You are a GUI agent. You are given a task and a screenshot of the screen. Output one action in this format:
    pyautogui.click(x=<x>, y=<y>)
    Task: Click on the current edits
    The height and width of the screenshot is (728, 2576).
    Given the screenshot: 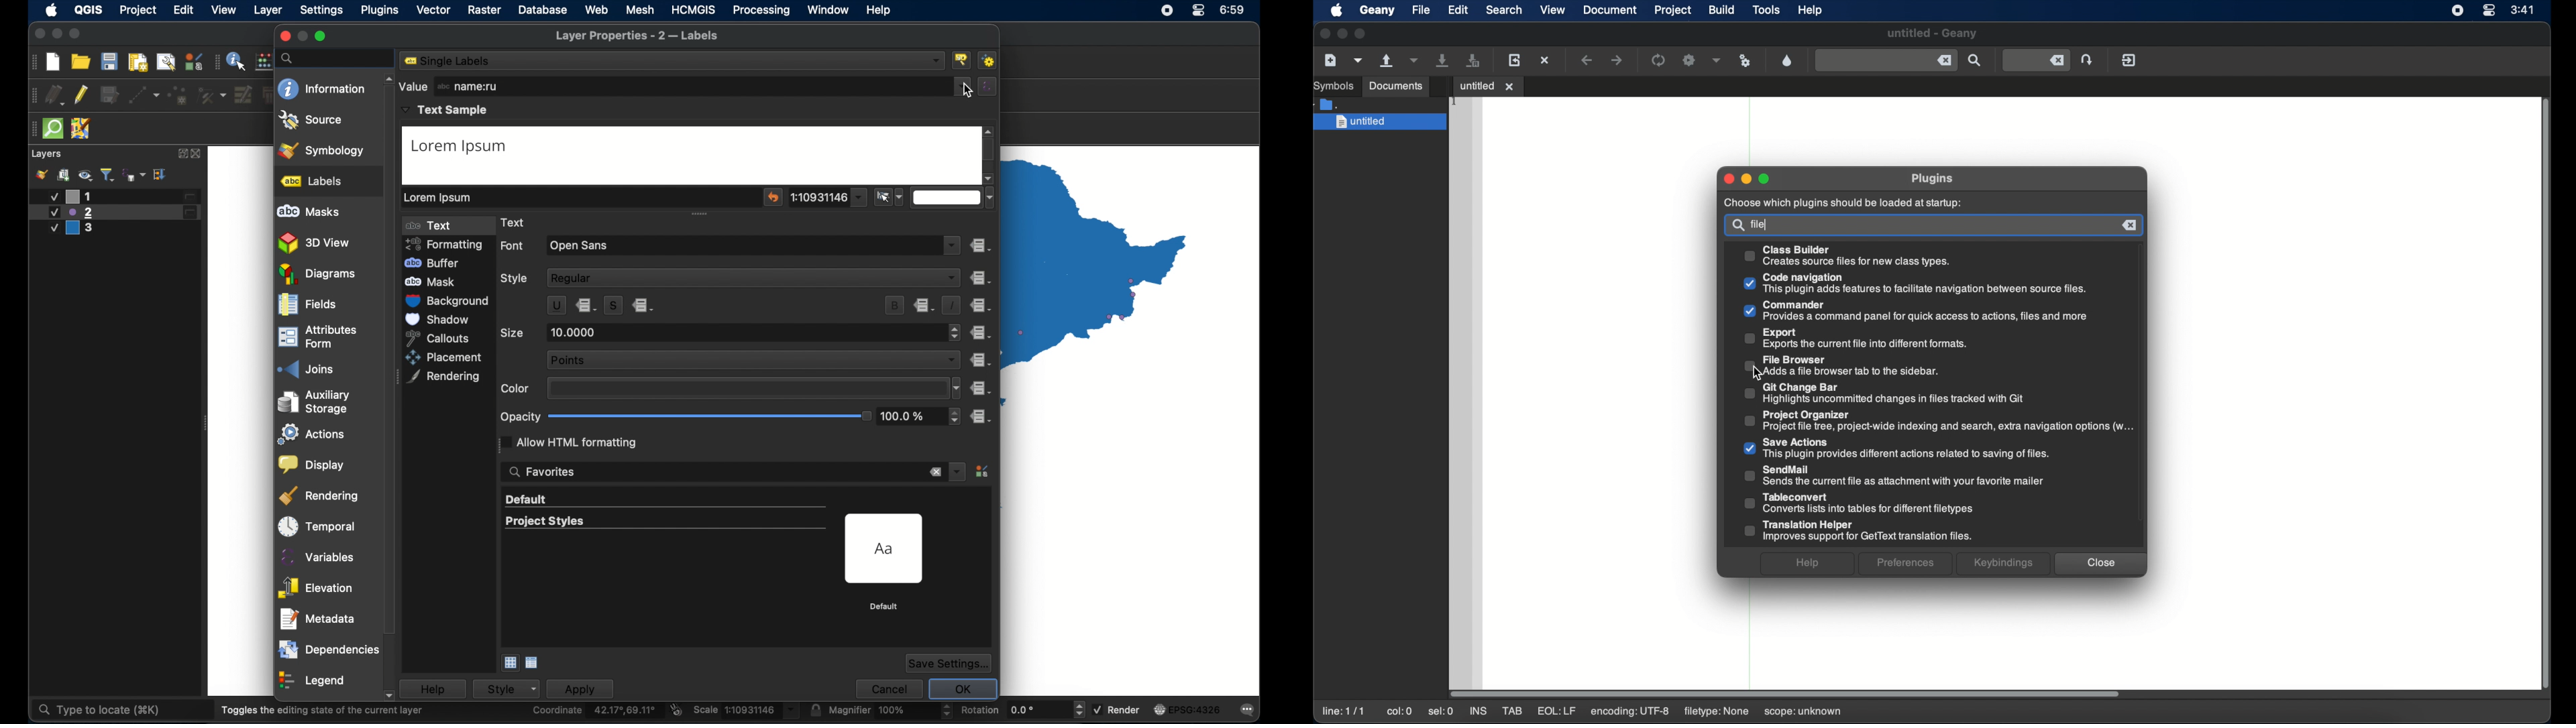 What is the action you would take?
    pyautogui.click(x=54, y=95)
    